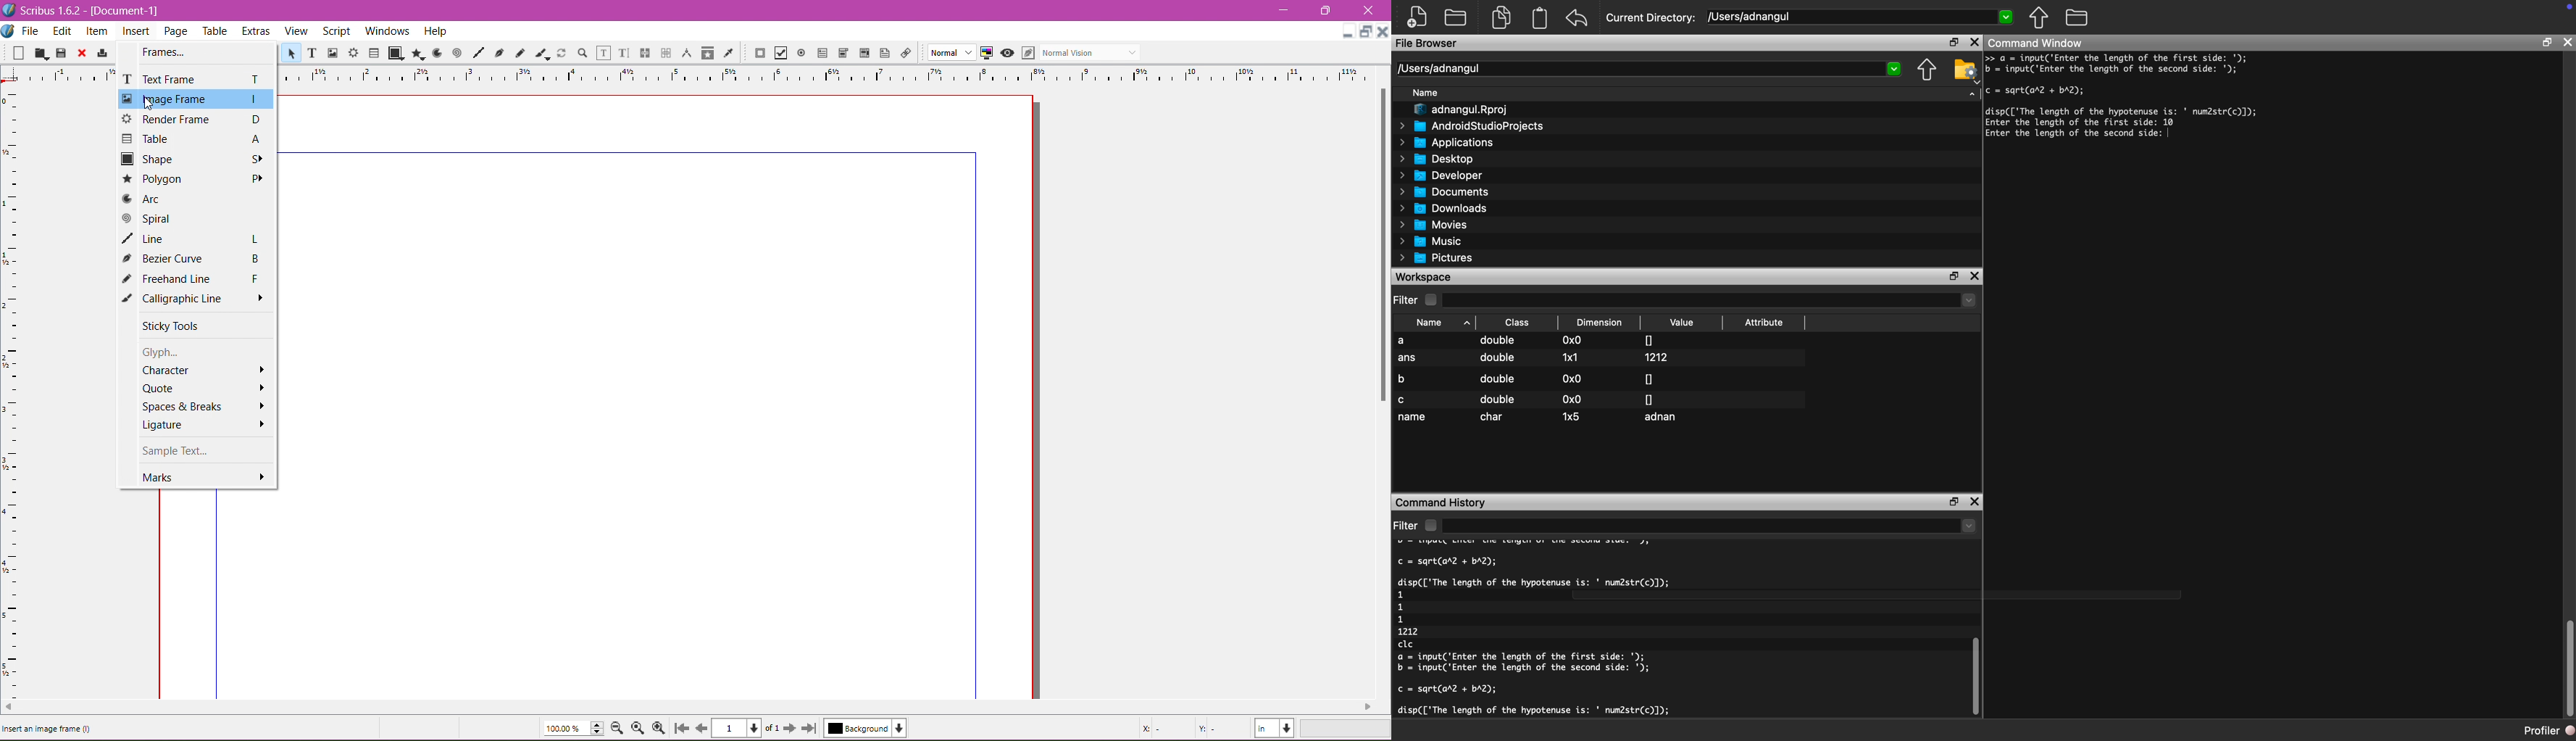 This screenshot has height=756, width=2576. I want to click on Polygon, so click(417, 54).